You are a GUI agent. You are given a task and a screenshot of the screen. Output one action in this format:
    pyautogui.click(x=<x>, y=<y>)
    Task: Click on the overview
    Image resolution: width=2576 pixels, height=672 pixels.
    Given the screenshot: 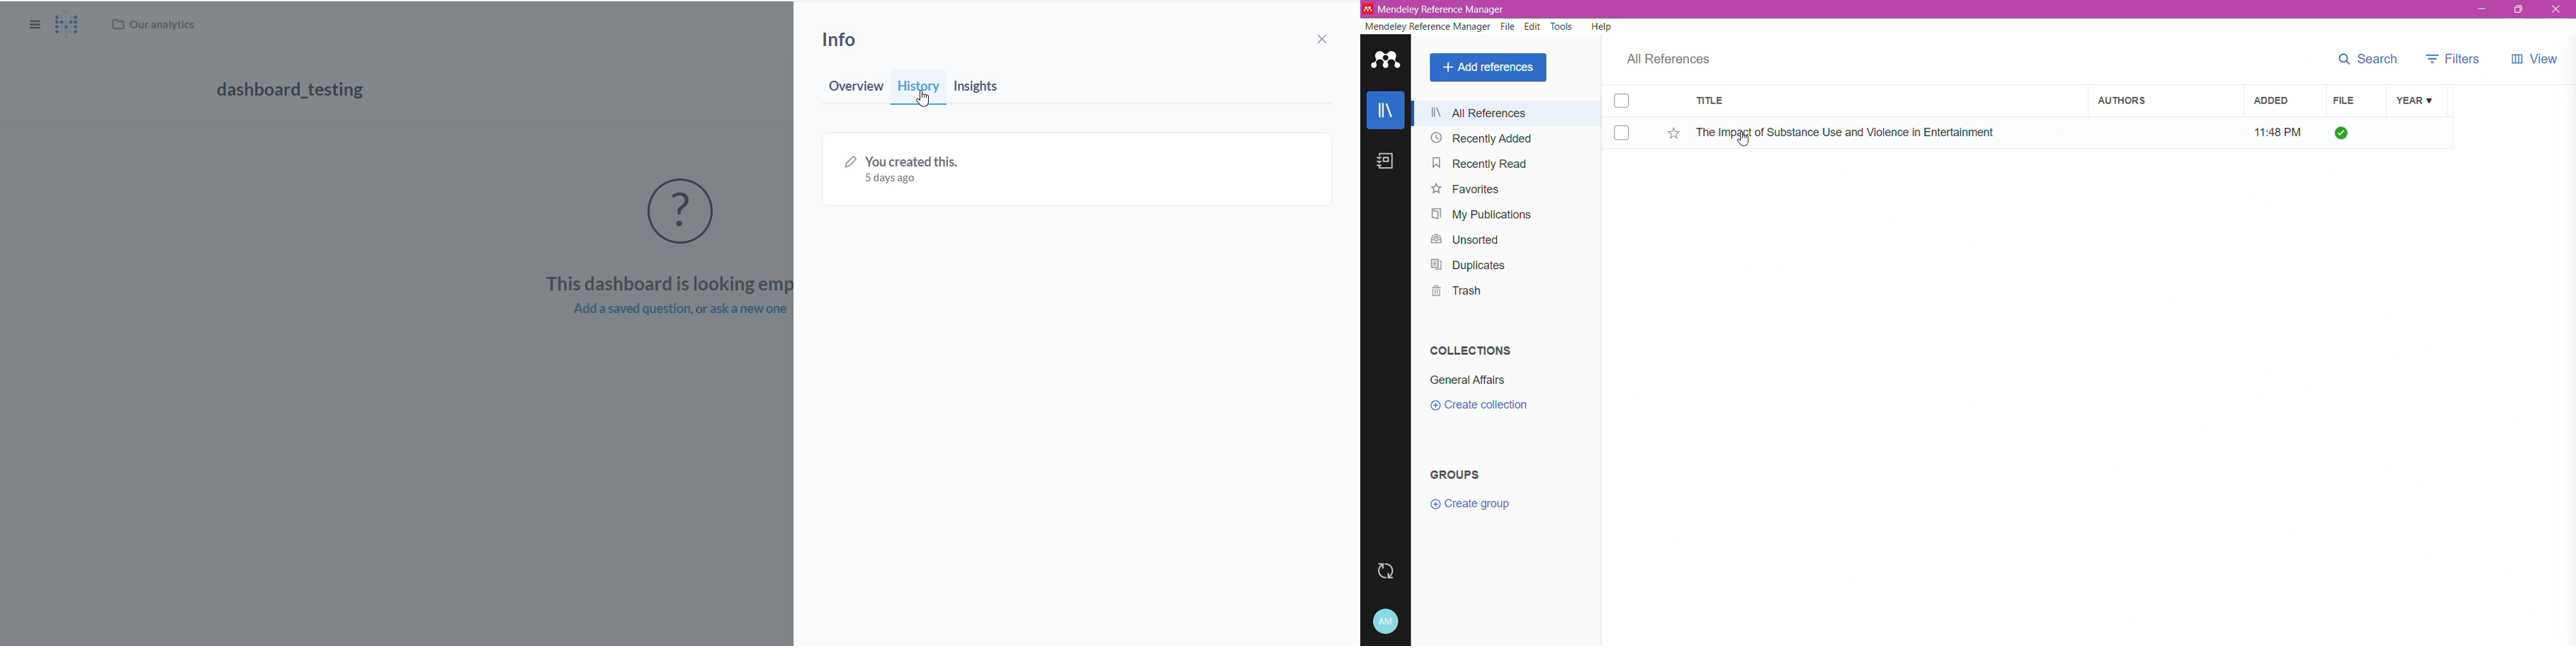 What is the action you would take?
    pyautogui.click(x=854, y=91)
    